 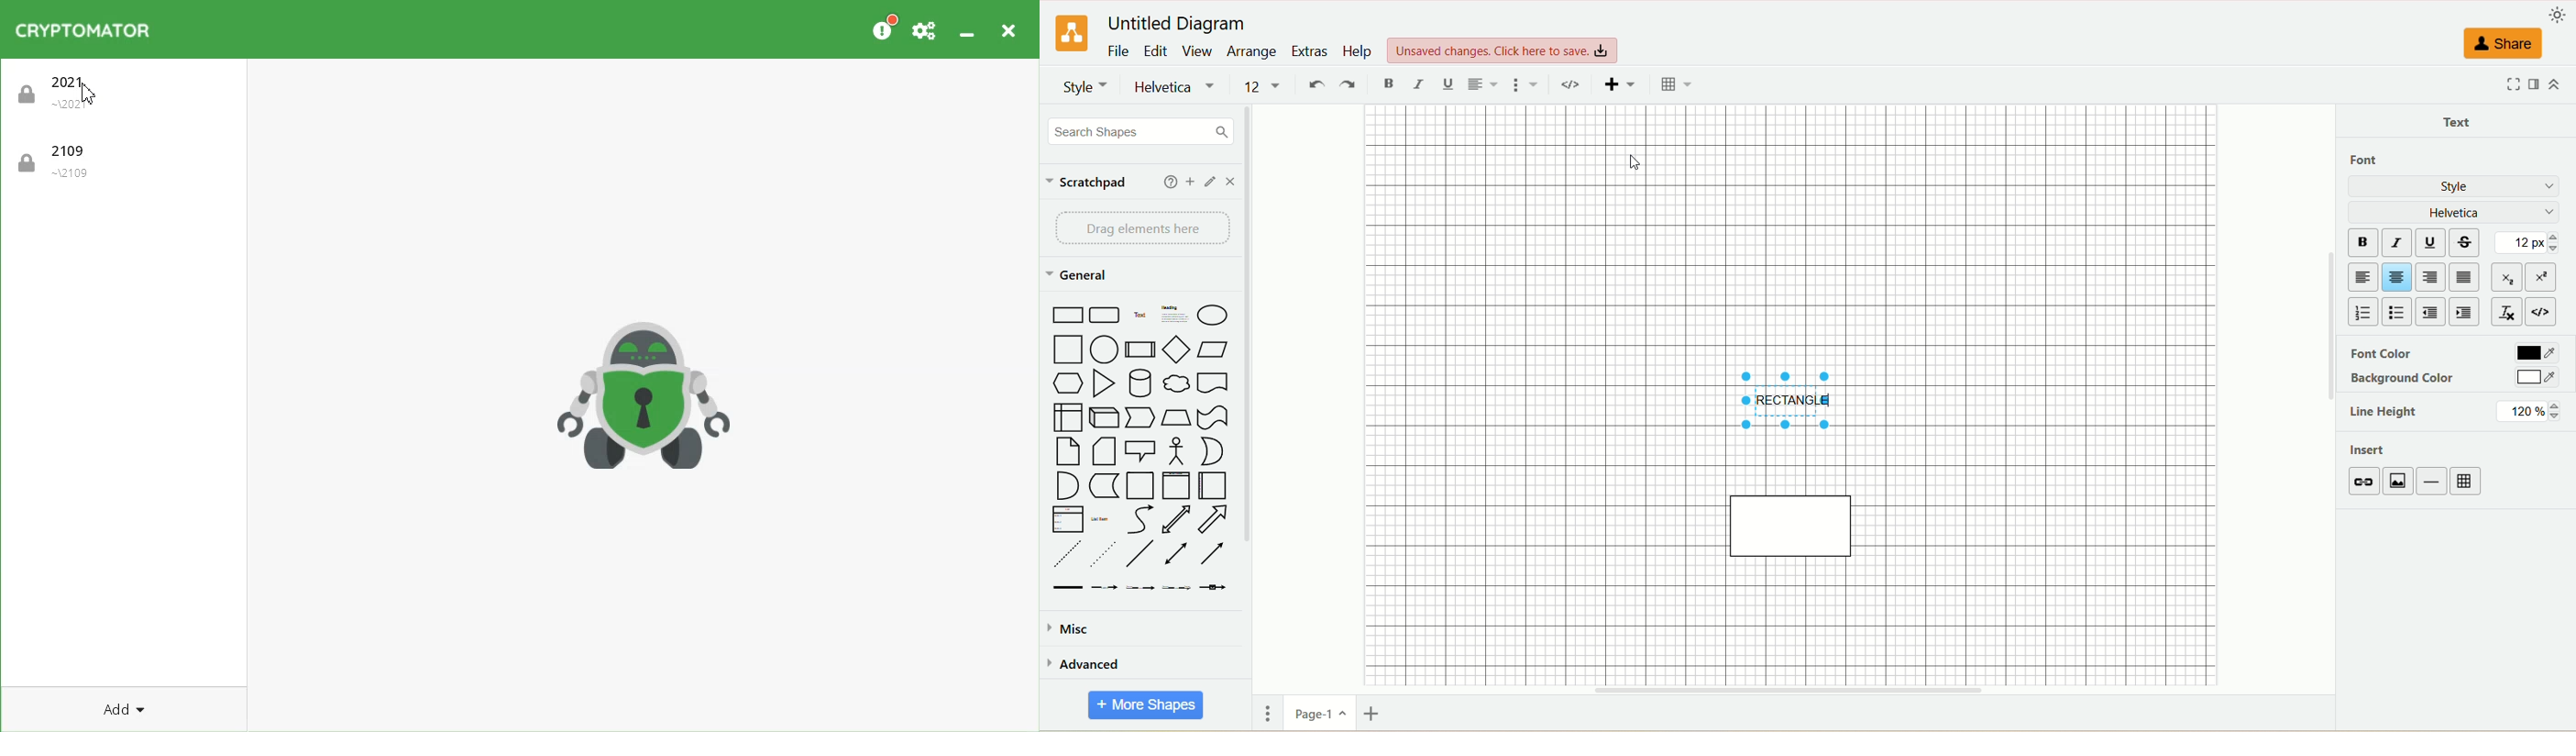 I want to click on fullscreen, so click(x=2505, y=86).